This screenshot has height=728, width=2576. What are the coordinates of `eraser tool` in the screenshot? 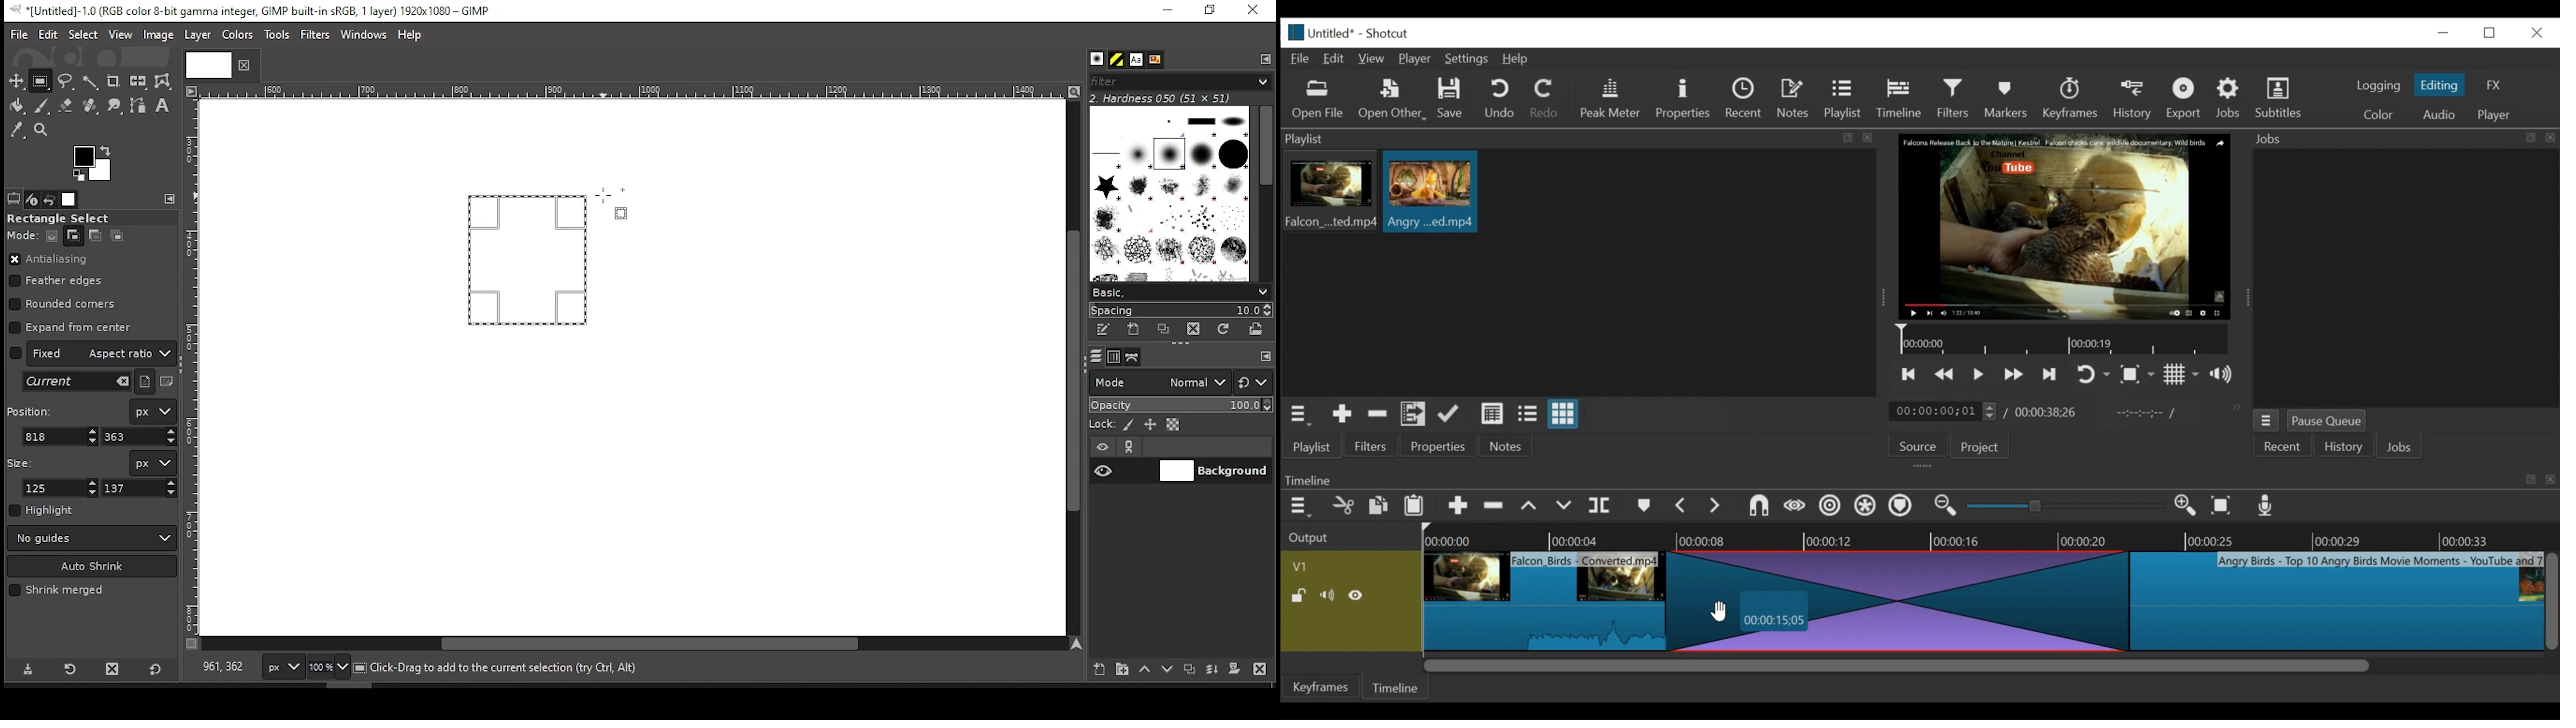 It's located at (65, 105).